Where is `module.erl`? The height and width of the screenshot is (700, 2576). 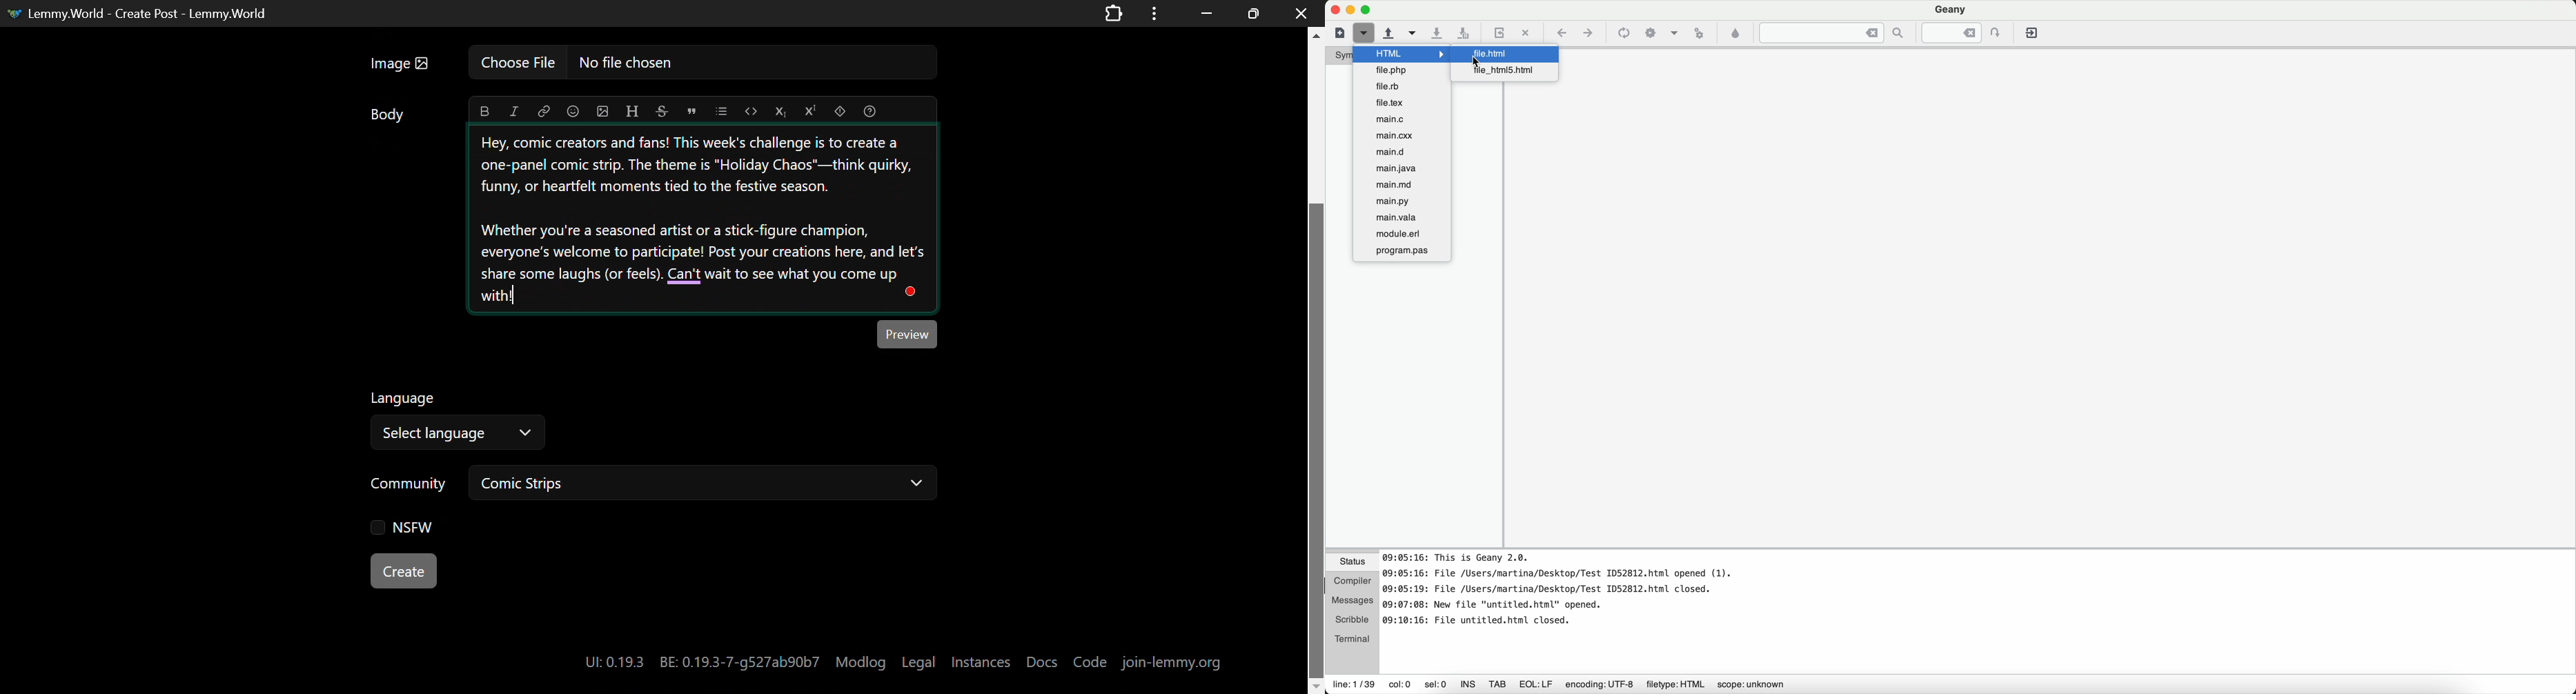 module.erl is located at coordinates (1402, 233).